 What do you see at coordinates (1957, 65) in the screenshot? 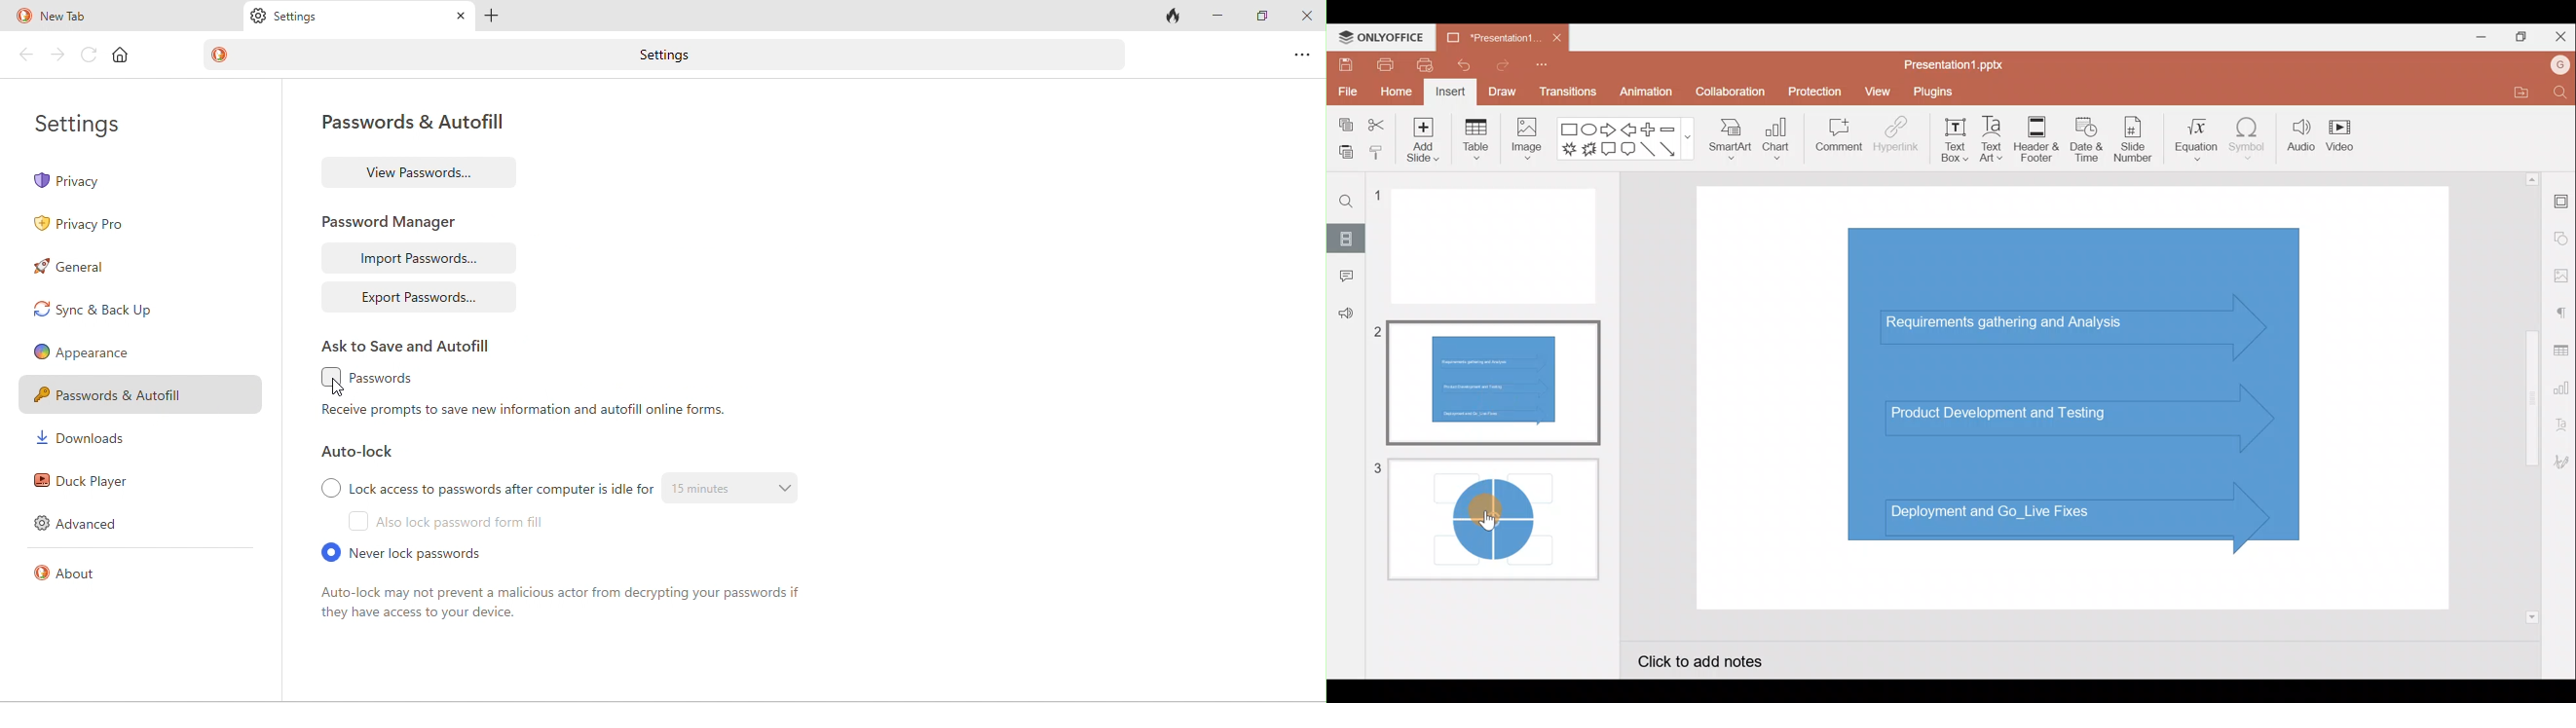
I see `Presentation1...pptx` at bounding box center [1957, 65].